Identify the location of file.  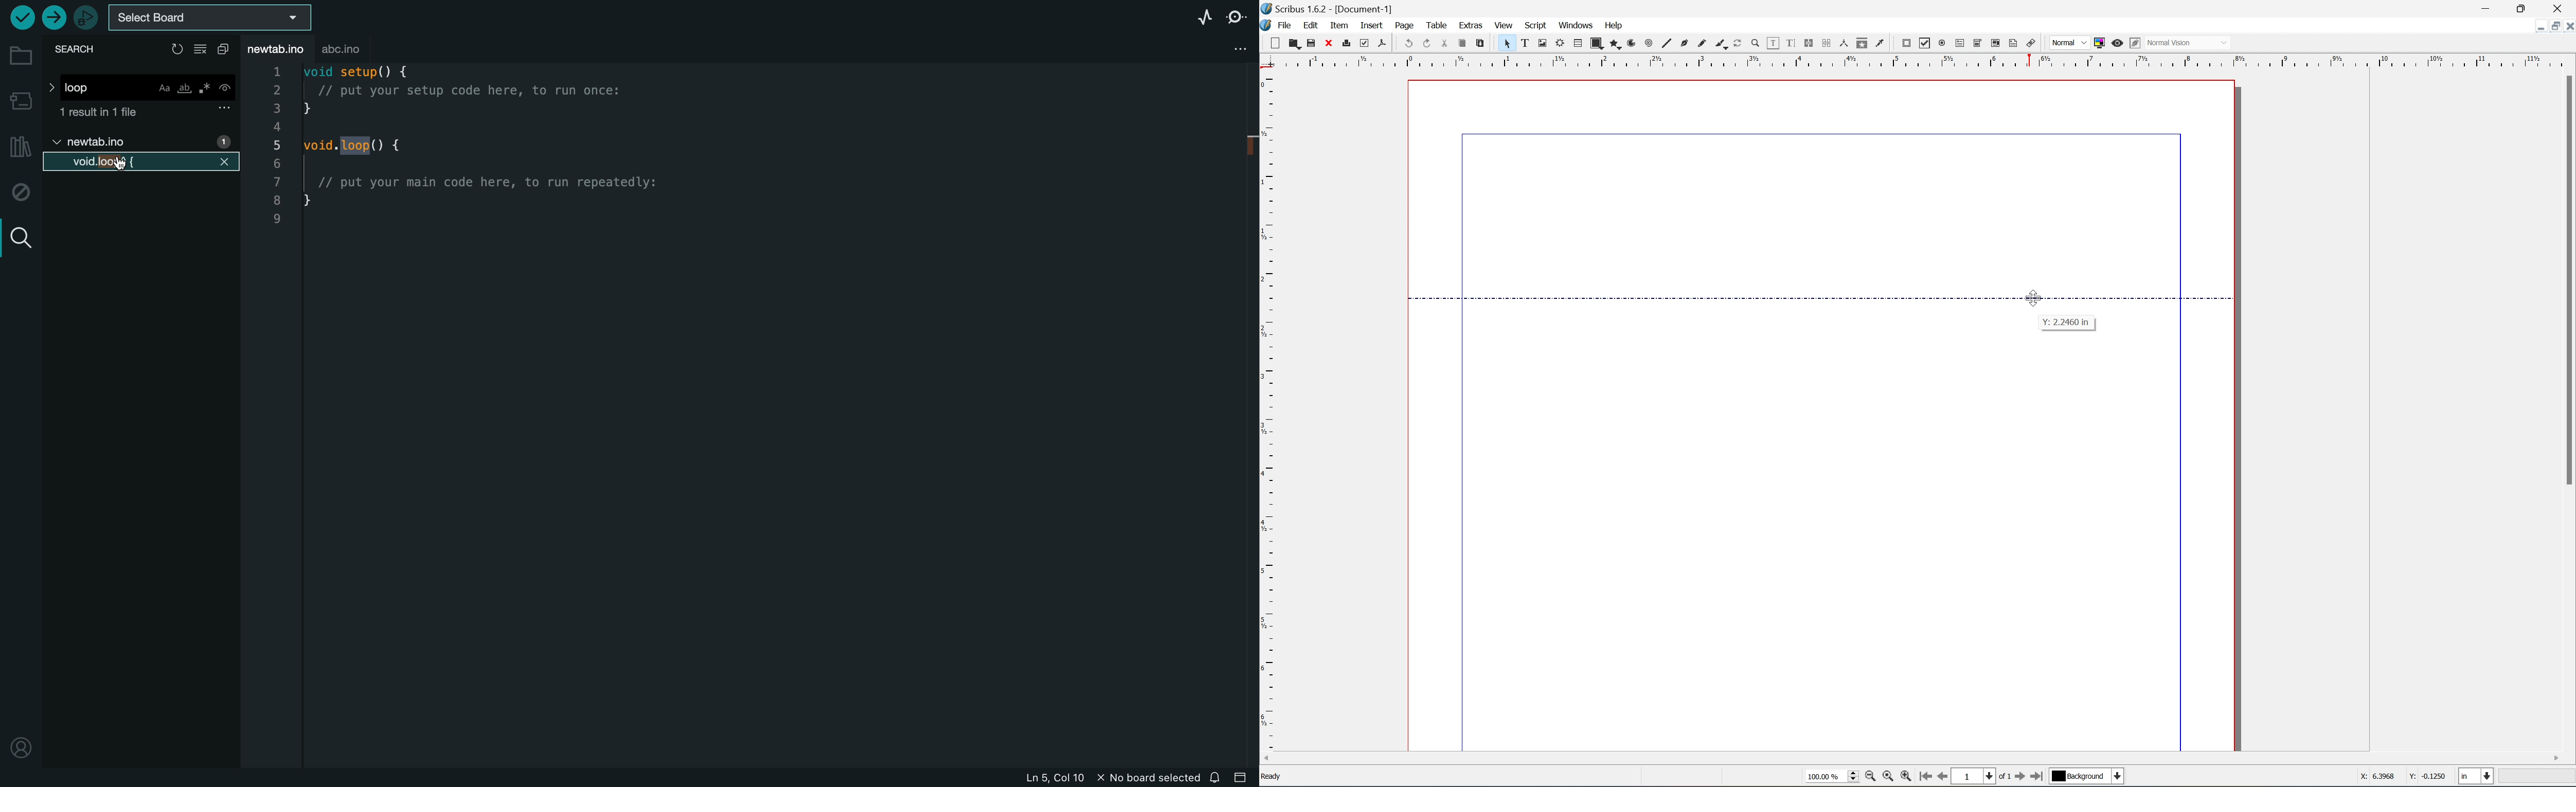
(1284, 23).